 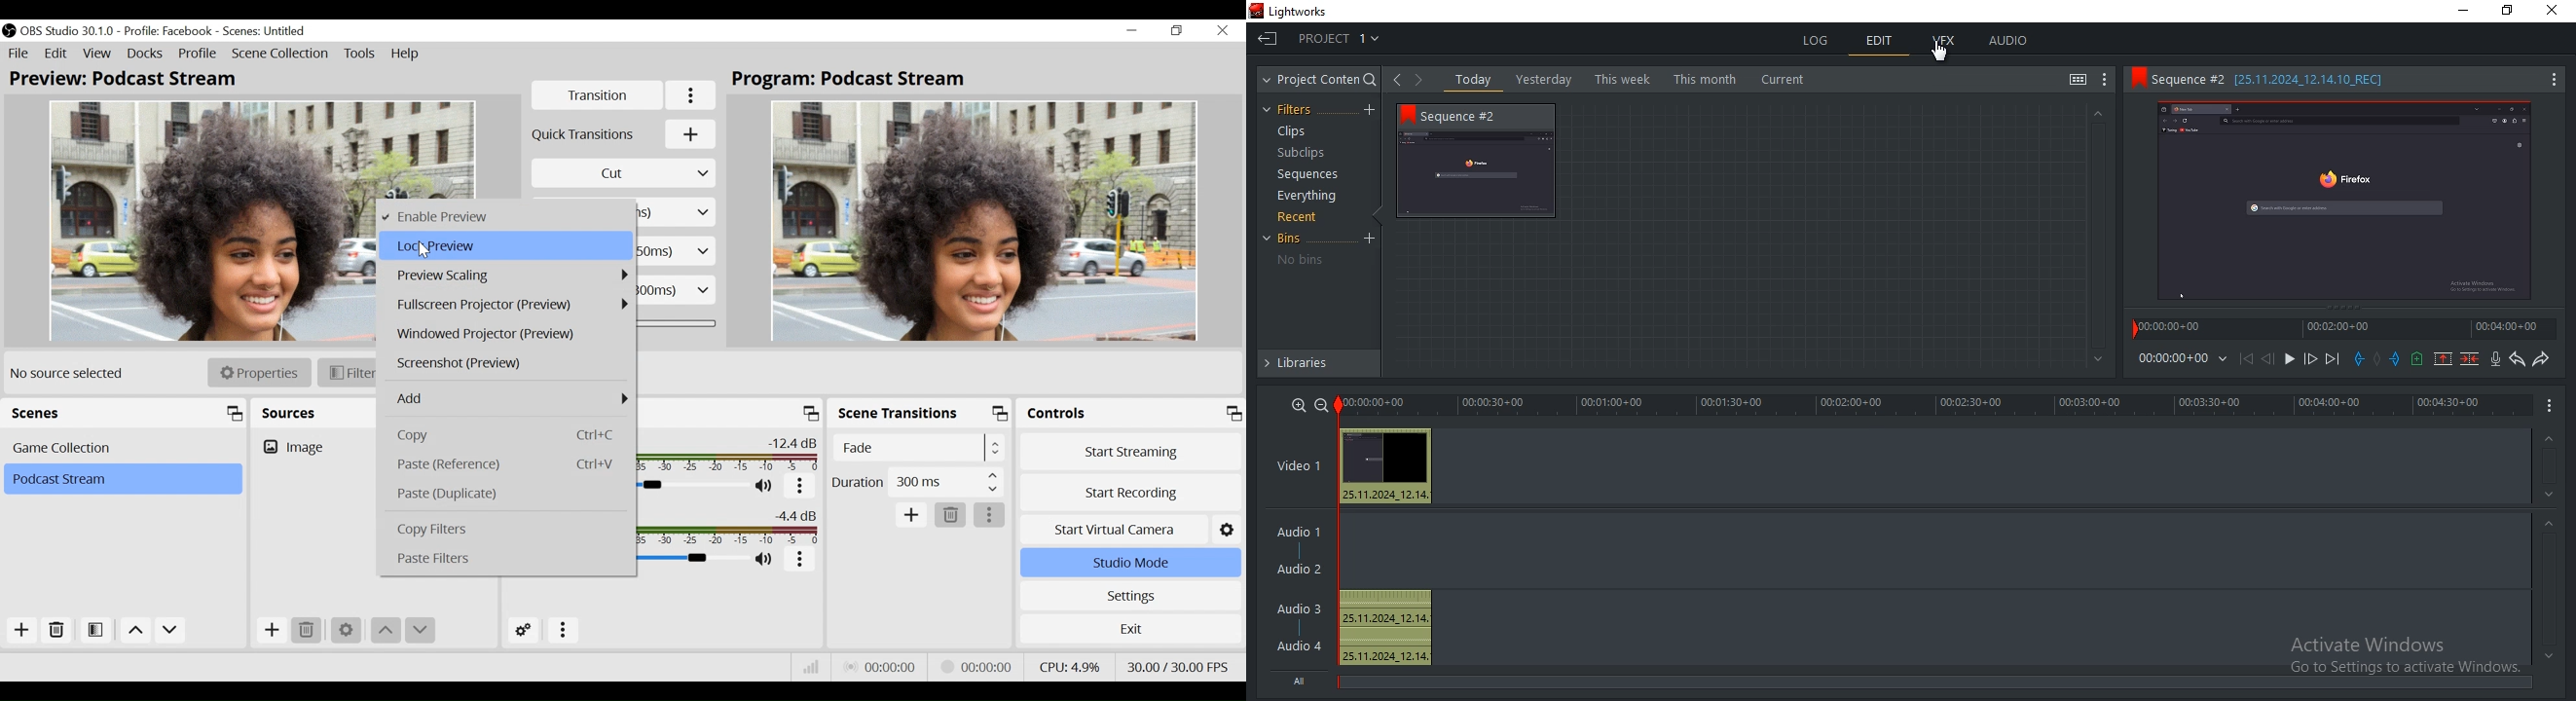 I want to click on Frame Per Second, so click(x=1177, y=665).